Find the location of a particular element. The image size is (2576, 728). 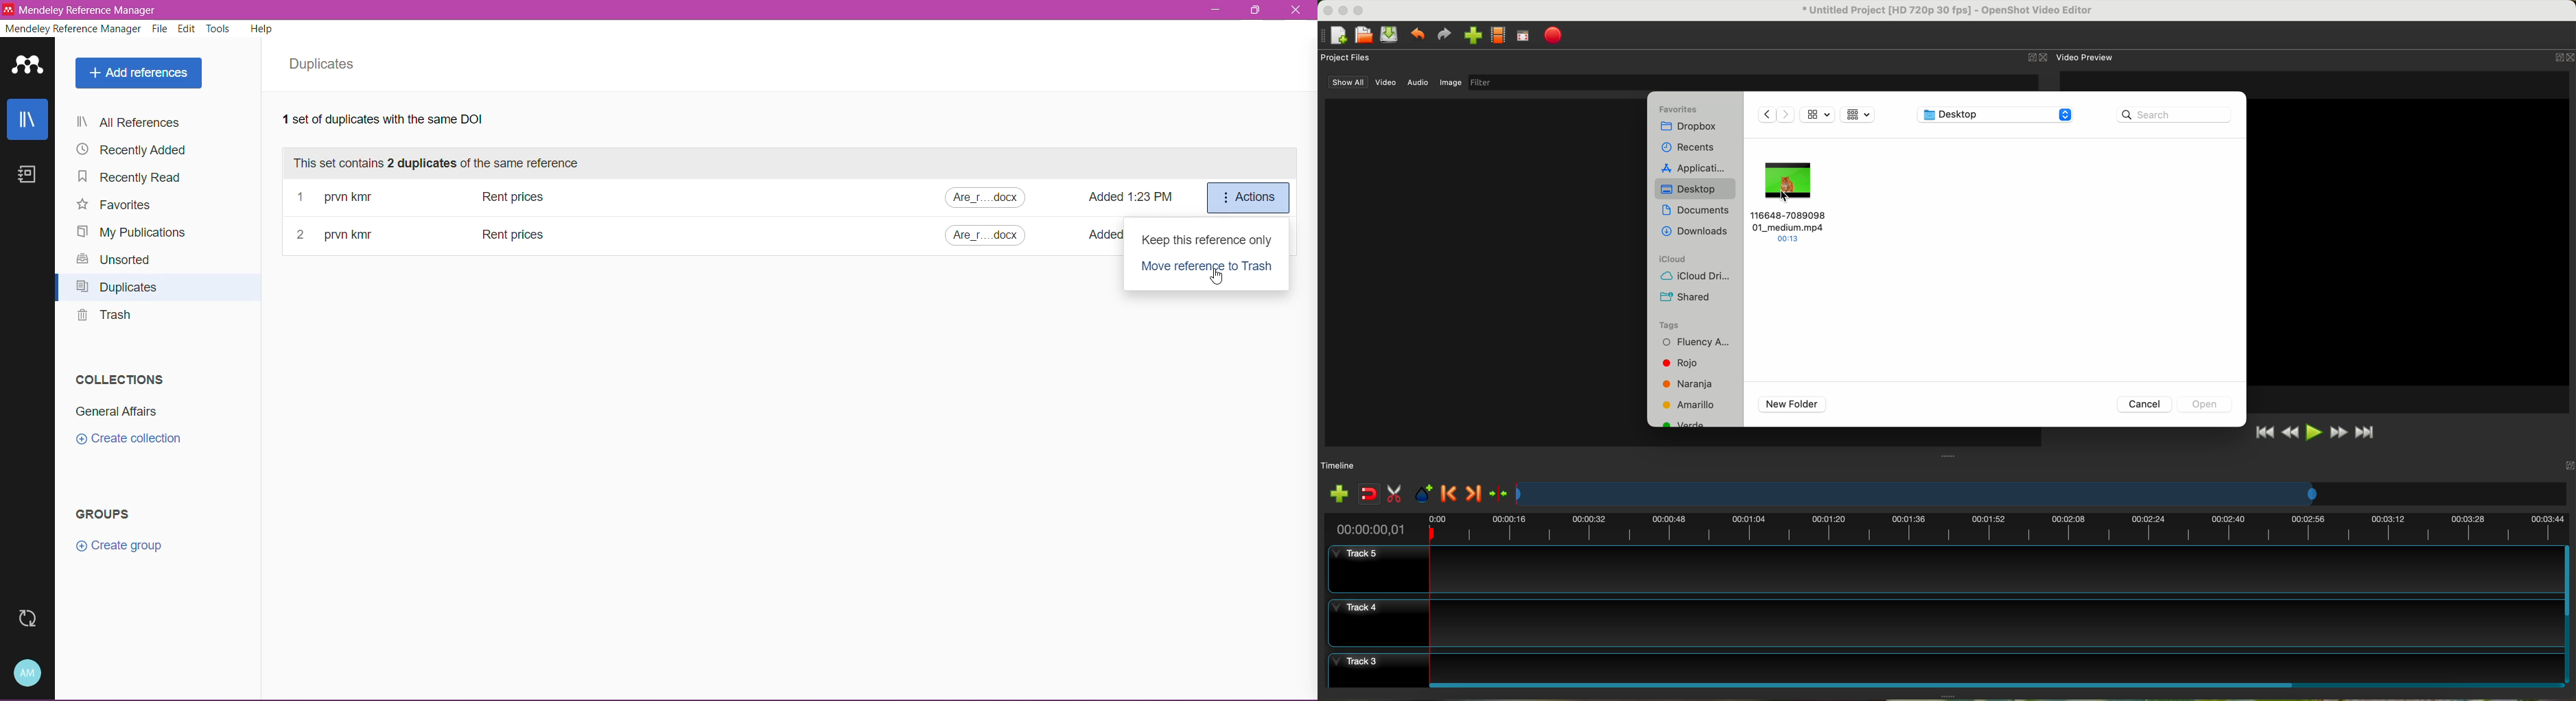

export video is located at coordinates (1553, 36).